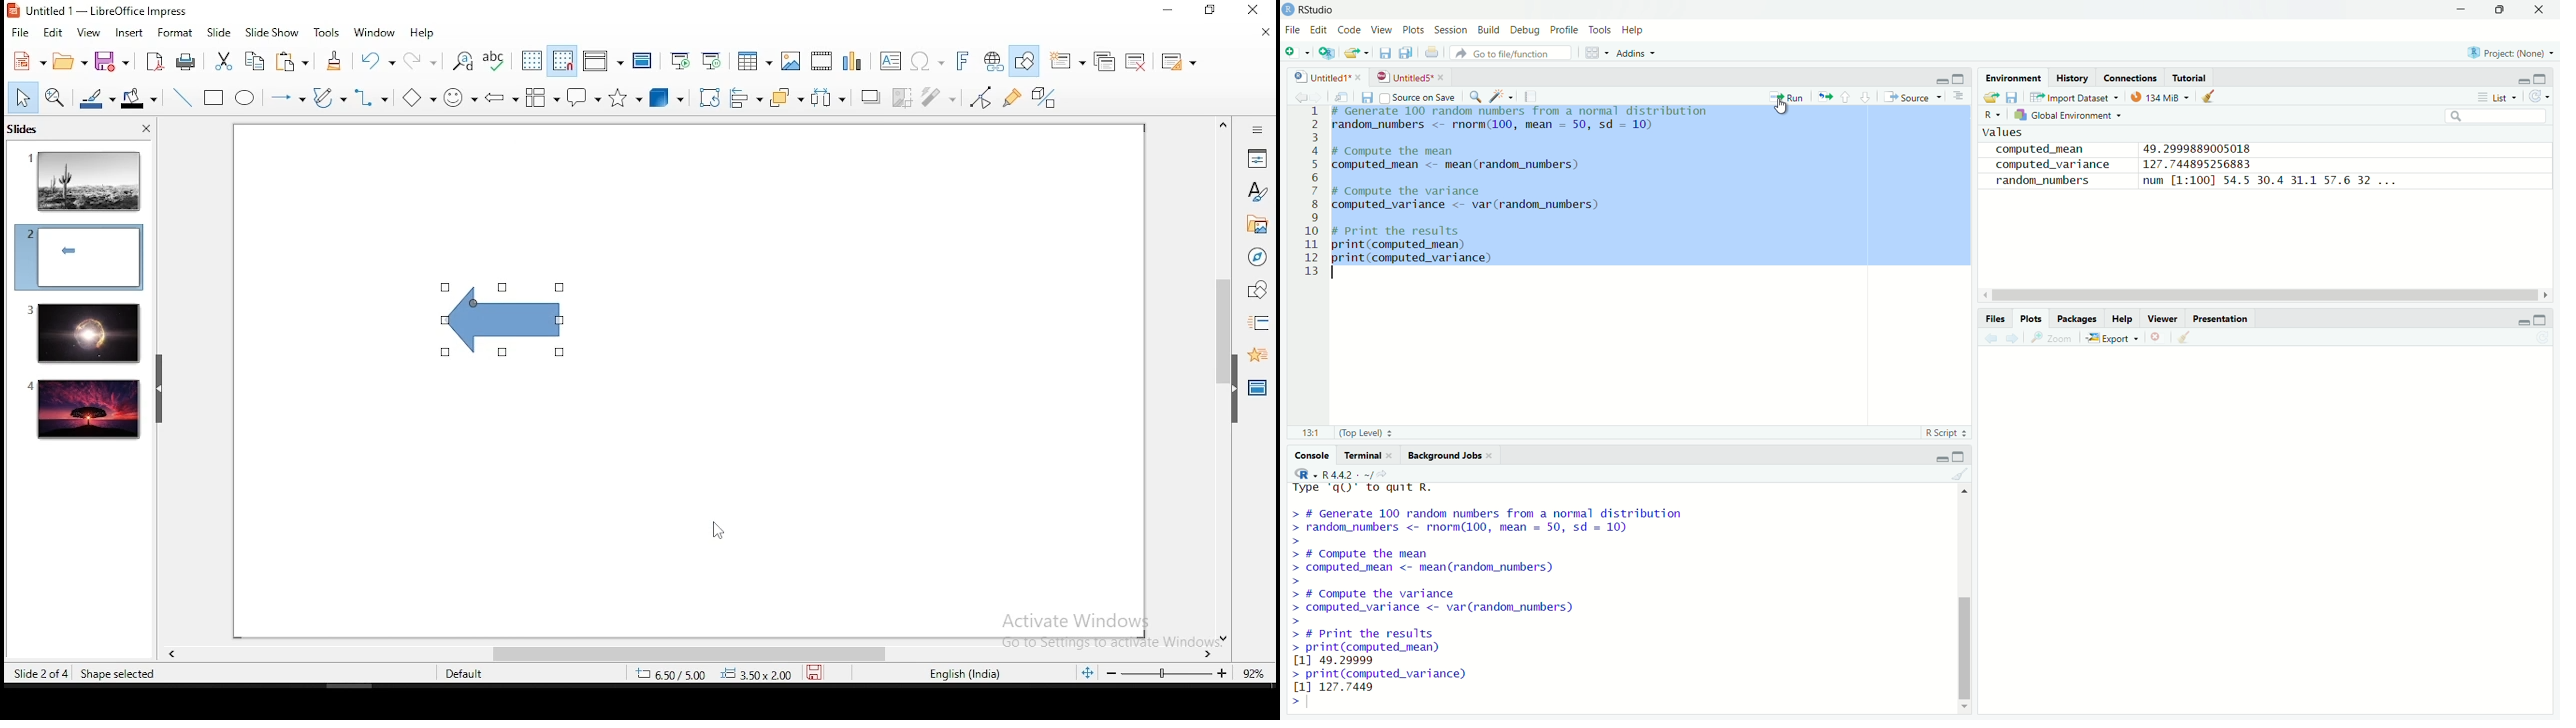  Describe the element at coordinates (1293, 95) in the screenshot. I see `go back to the previous source location` at that location.